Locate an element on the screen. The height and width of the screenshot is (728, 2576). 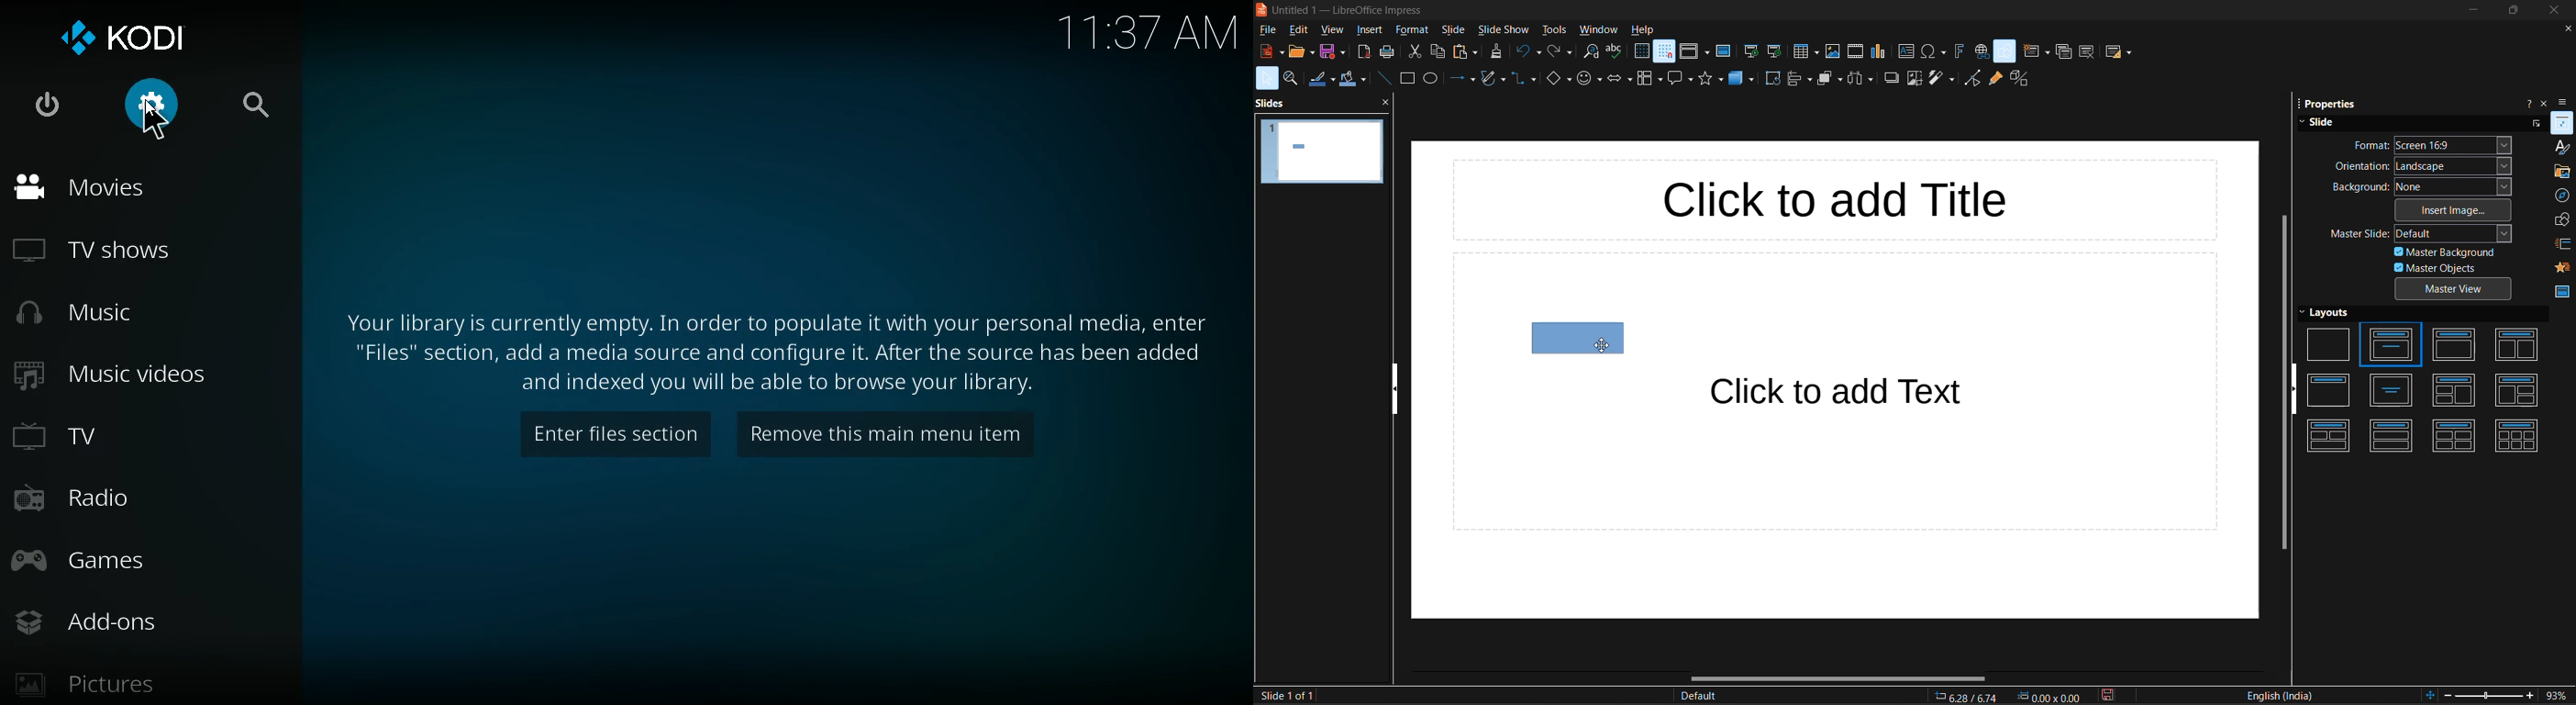
styles is located at coordinates (2564, 147).